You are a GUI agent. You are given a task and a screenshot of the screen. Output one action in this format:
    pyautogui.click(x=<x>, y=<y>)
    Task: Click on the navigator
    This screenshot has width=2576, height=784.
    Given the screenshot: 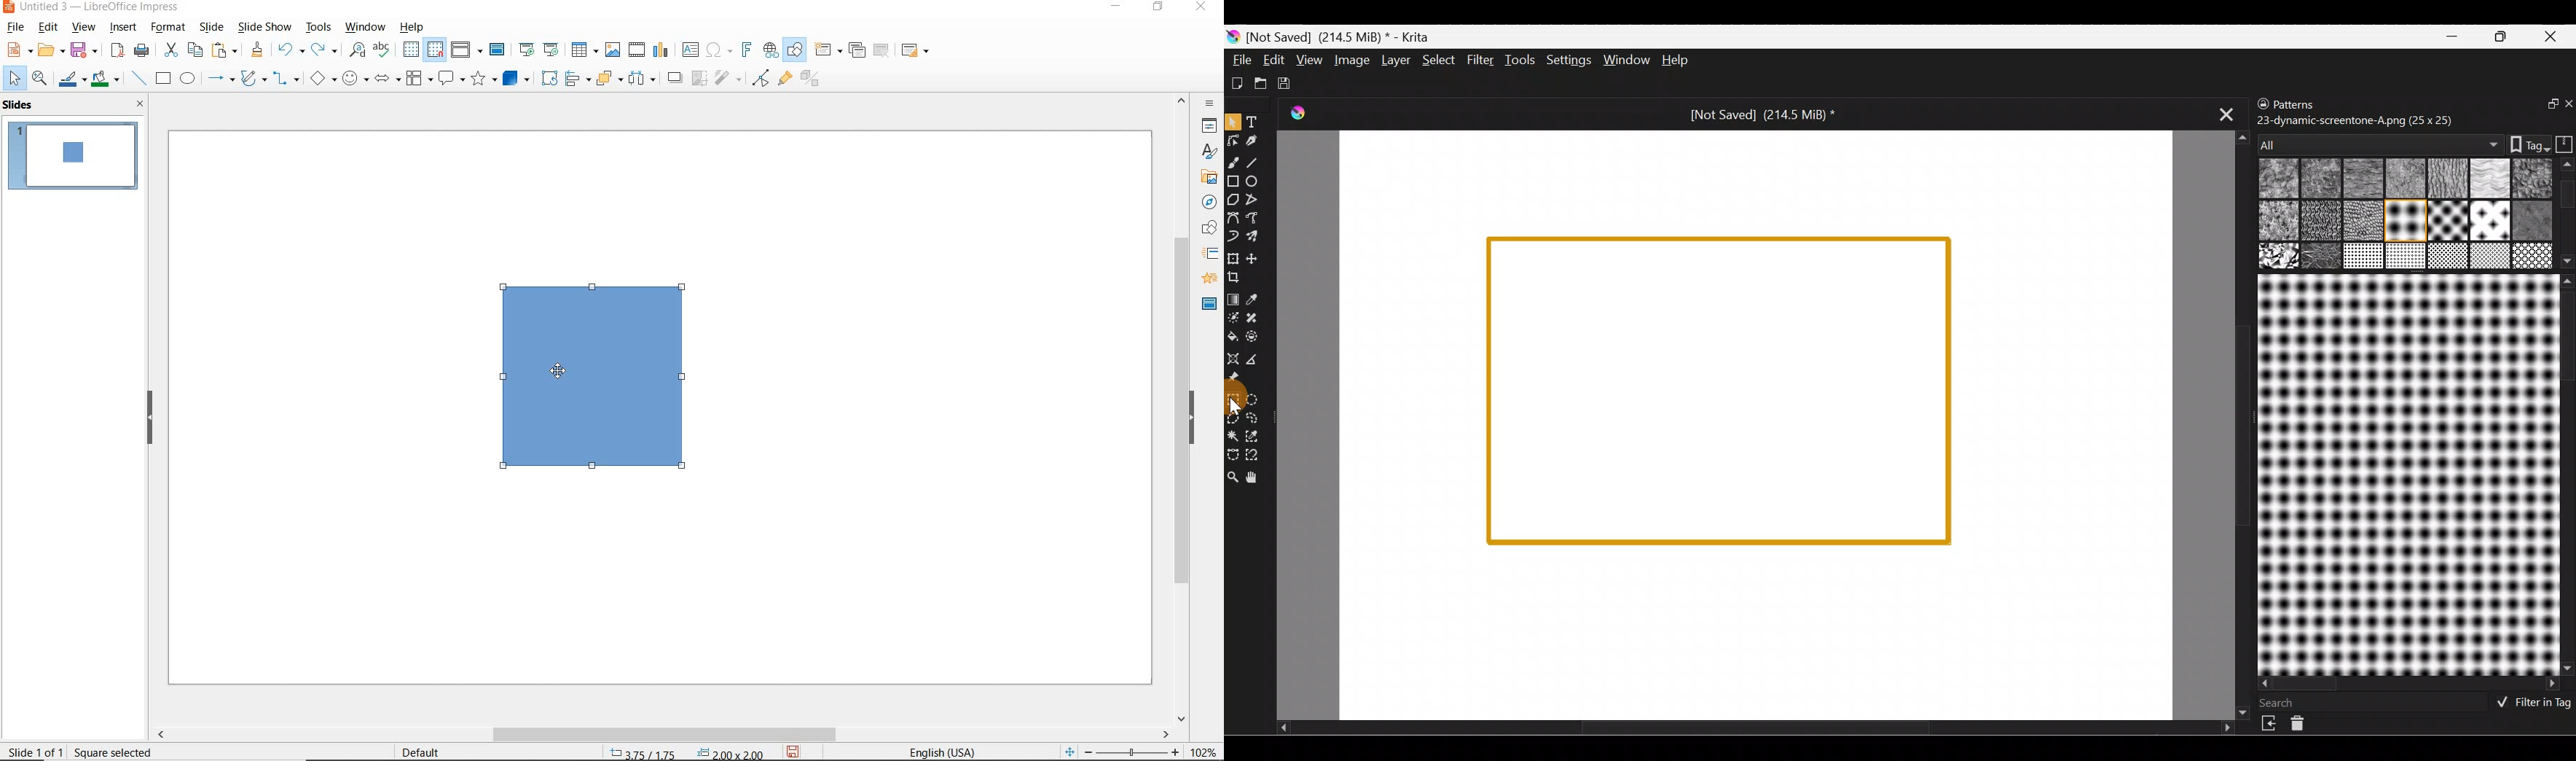 What is the action you would take?
    pyautogui.click(x=1206, y=202)
    